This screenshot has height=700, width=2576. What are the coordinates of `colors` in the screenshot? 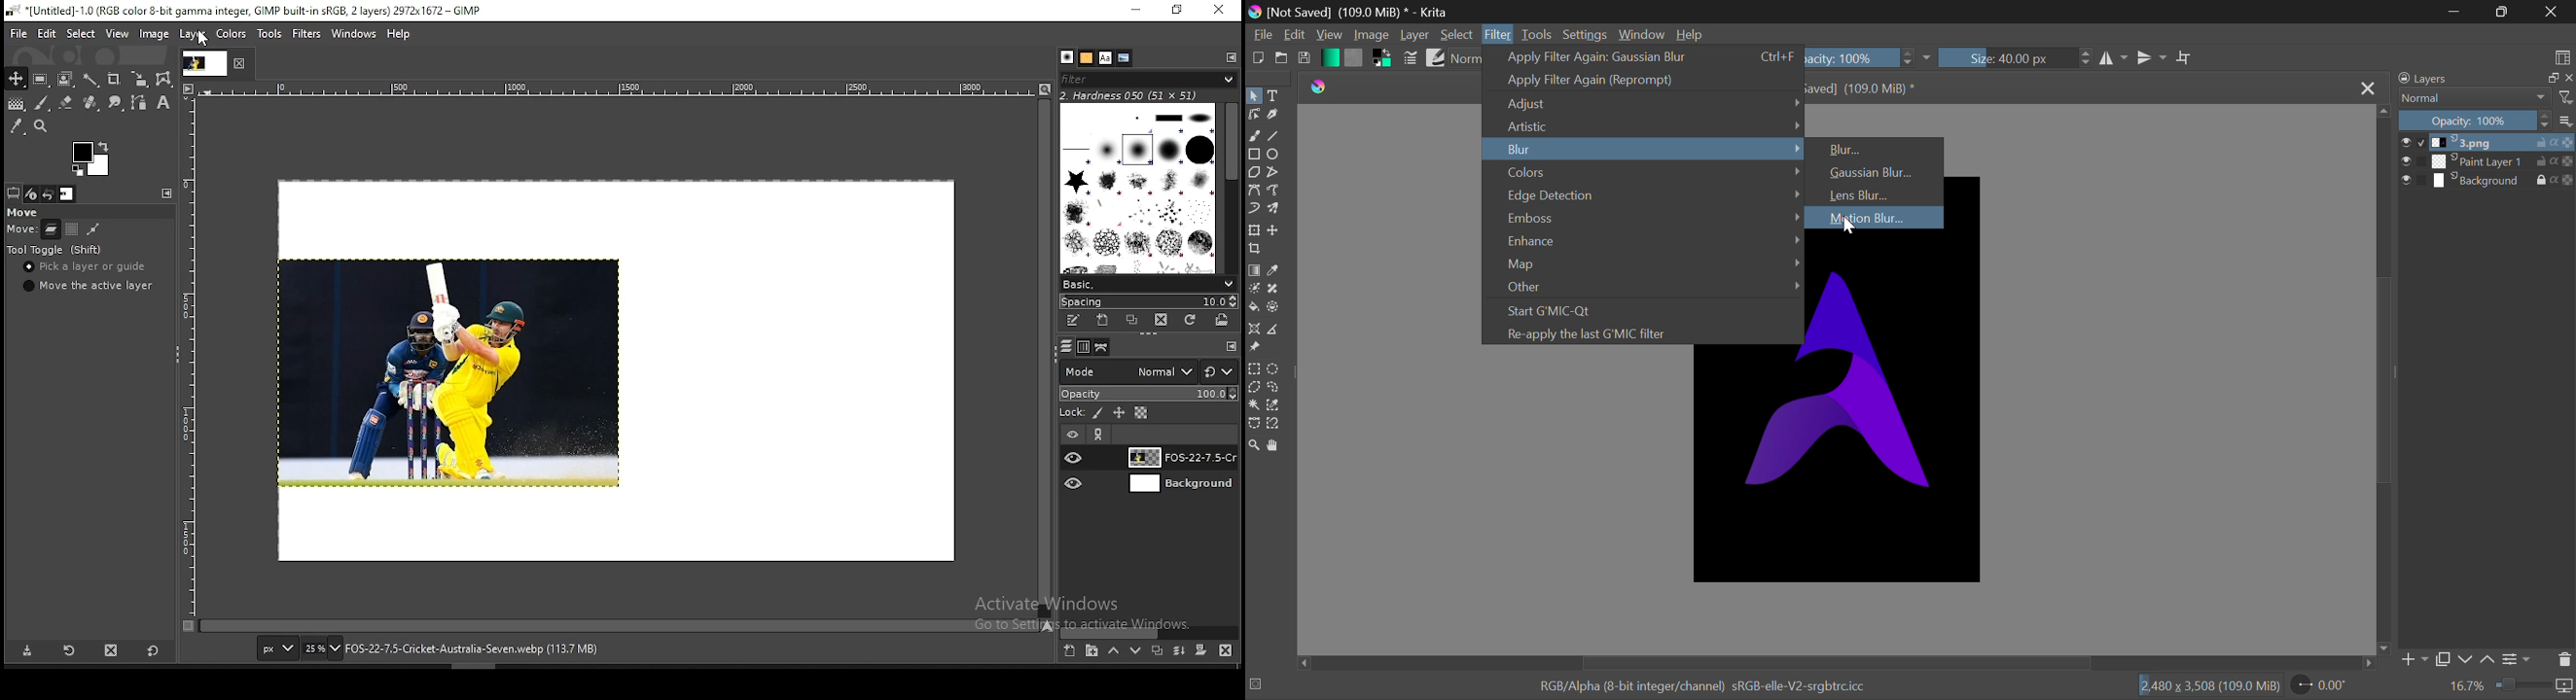 It's located at (233, 35).